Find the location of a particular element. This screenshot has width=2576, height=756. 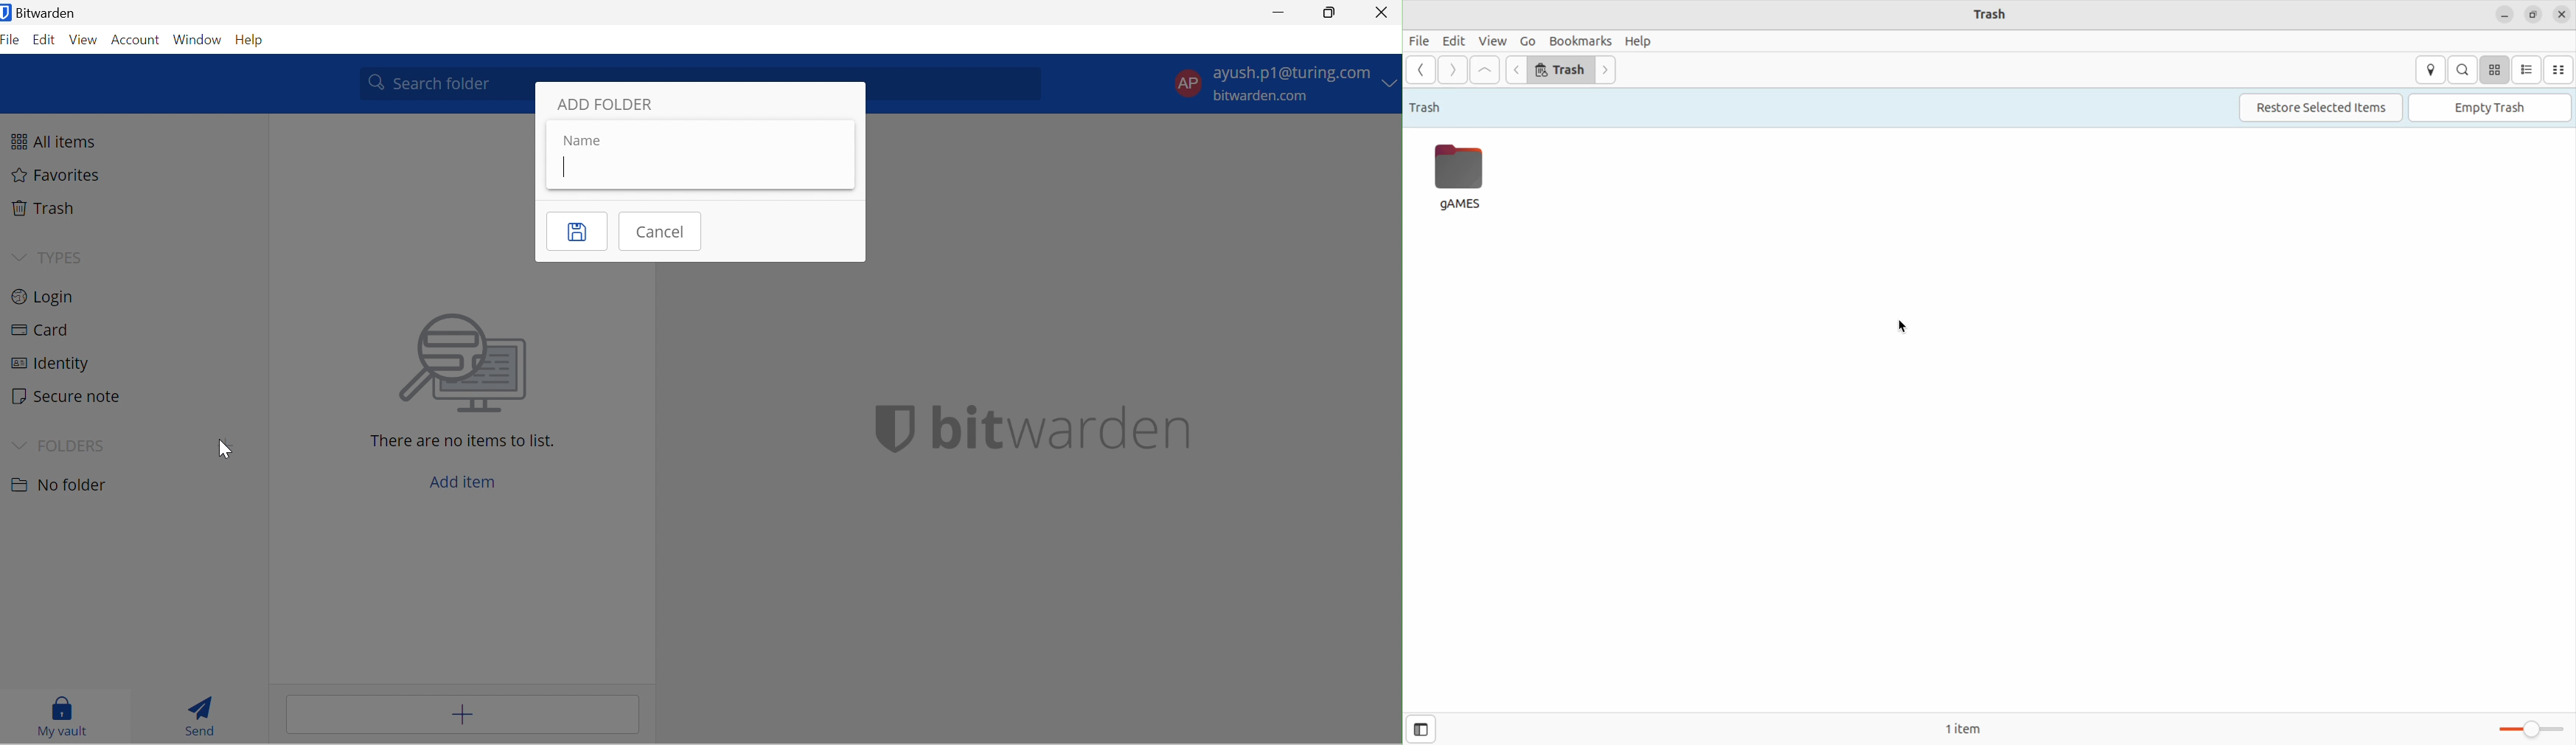

games is located at coordinates (1465, 176).